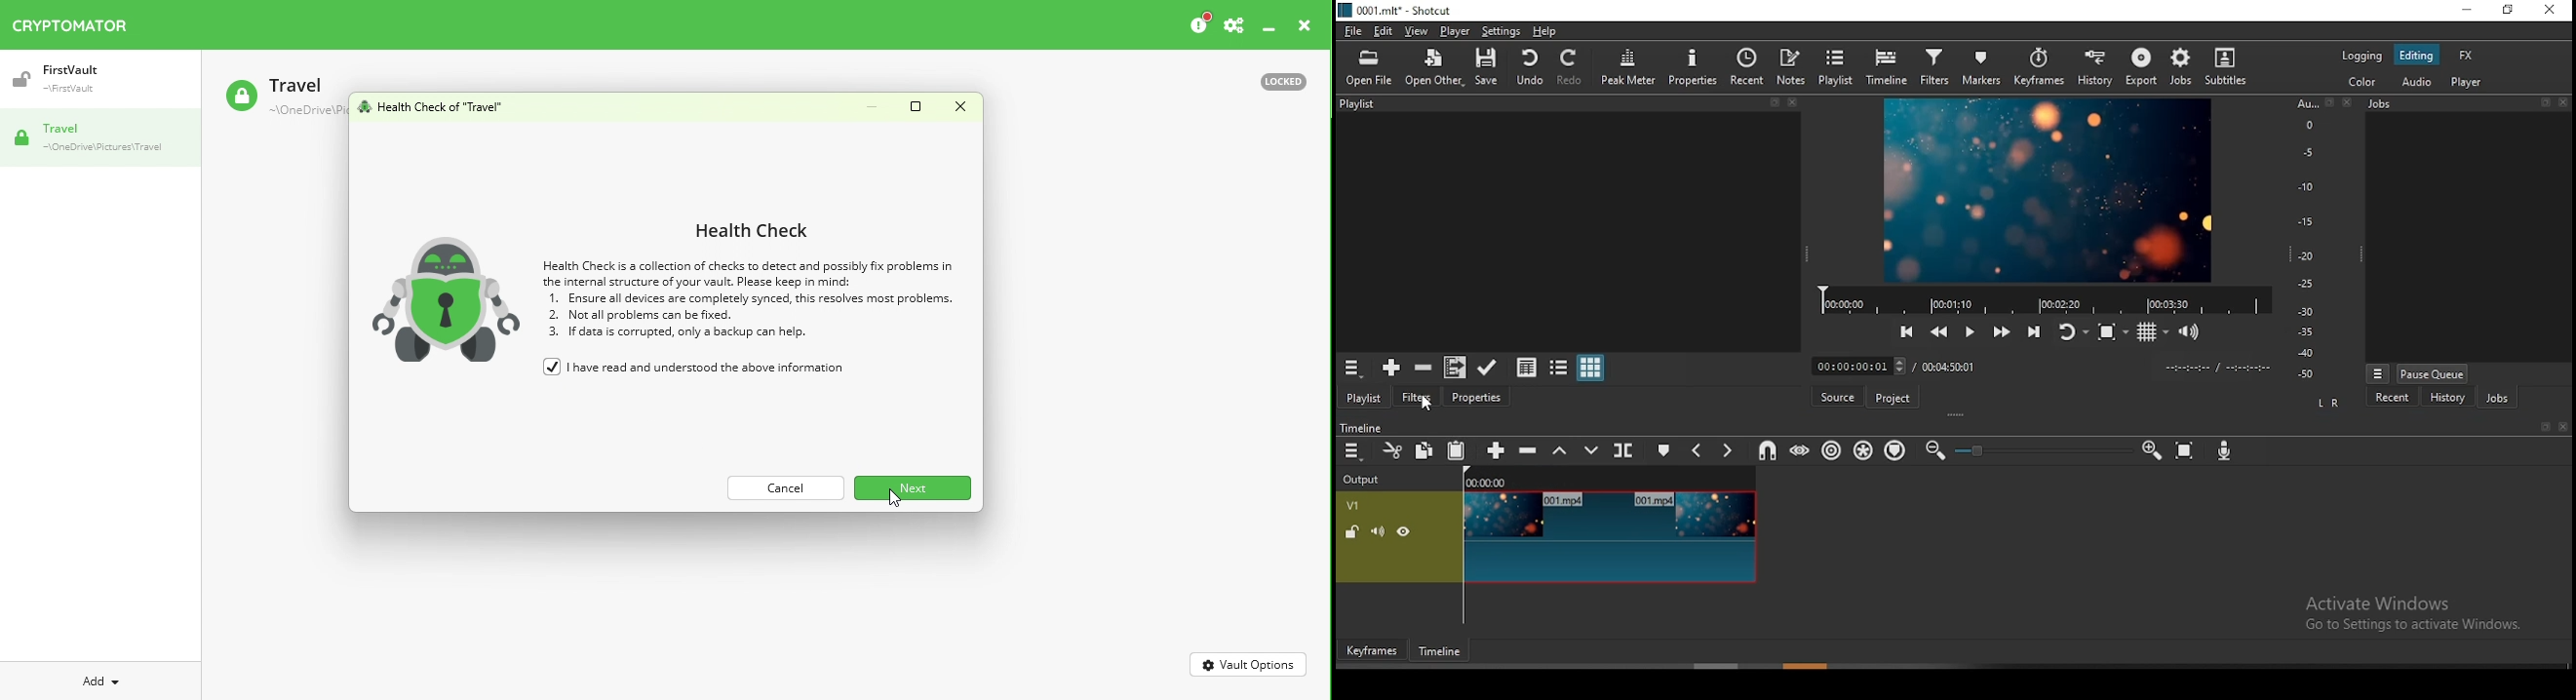  What do you see at coordinates (2048, 187) in the screenshot?
I see `preview` at bounding box center [2048, 187].